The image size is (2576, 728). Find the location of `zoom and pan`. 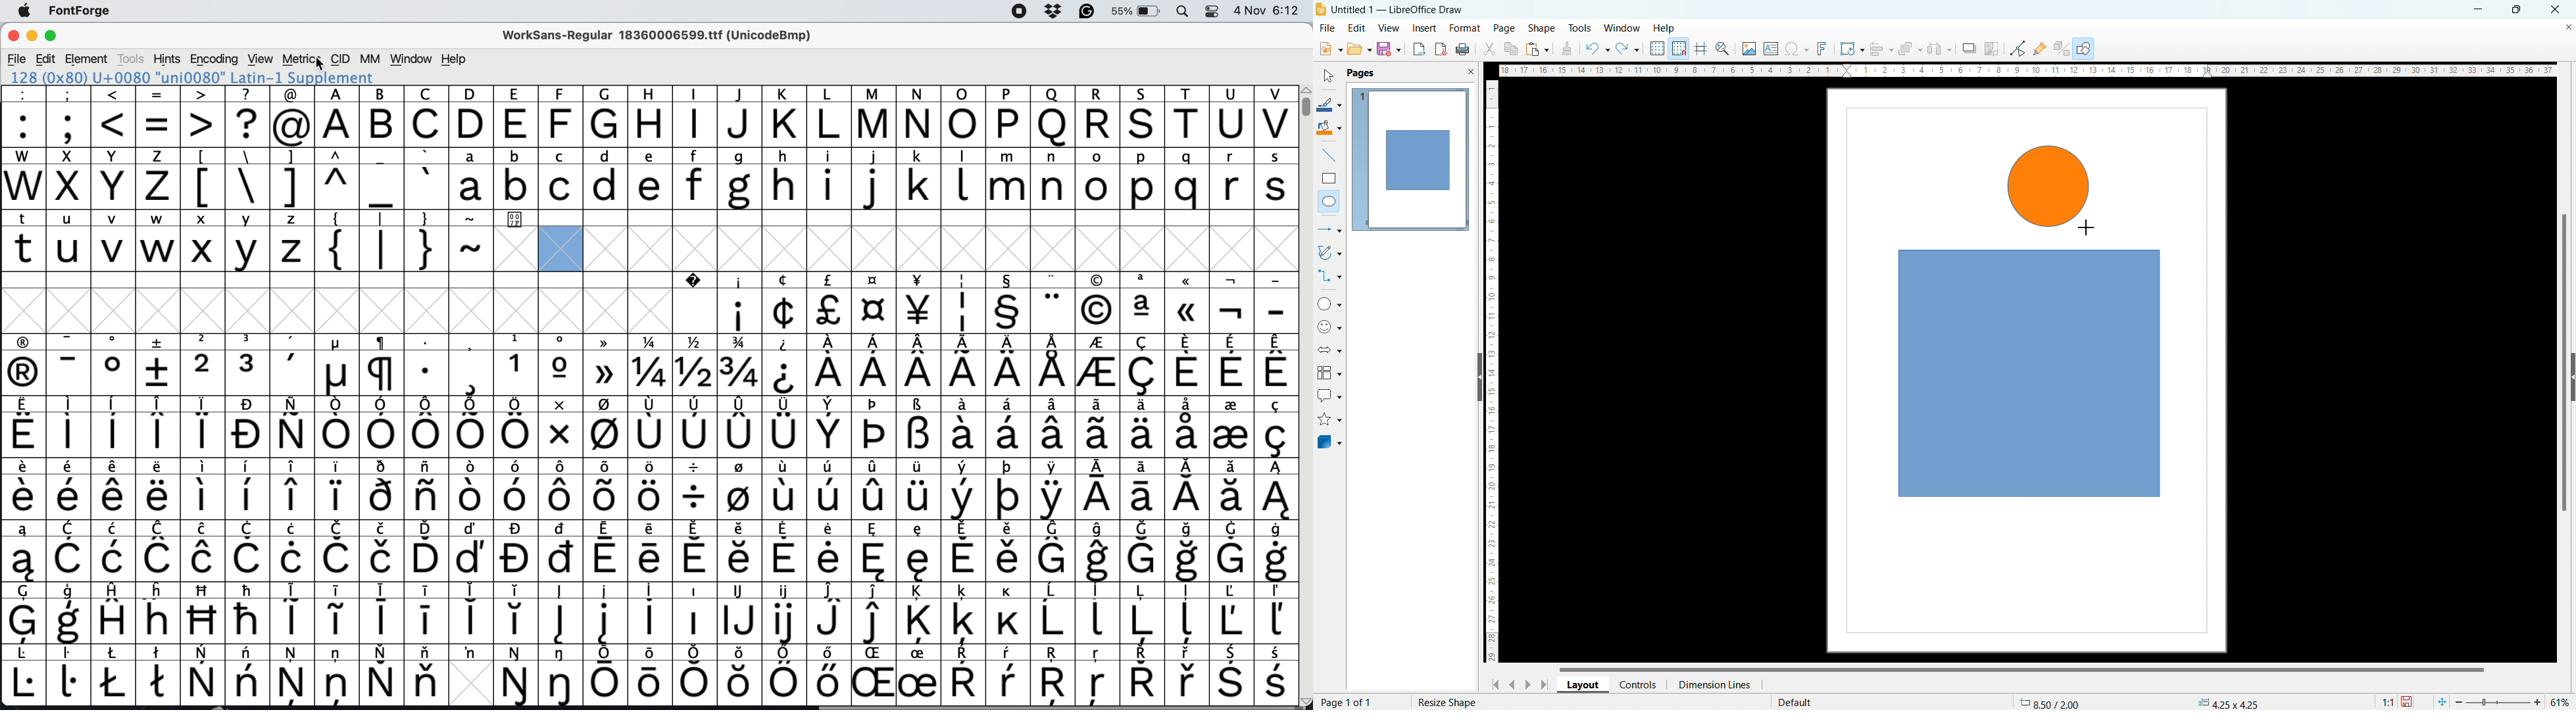

zoom and pan is located at coordinates (1722, 50).